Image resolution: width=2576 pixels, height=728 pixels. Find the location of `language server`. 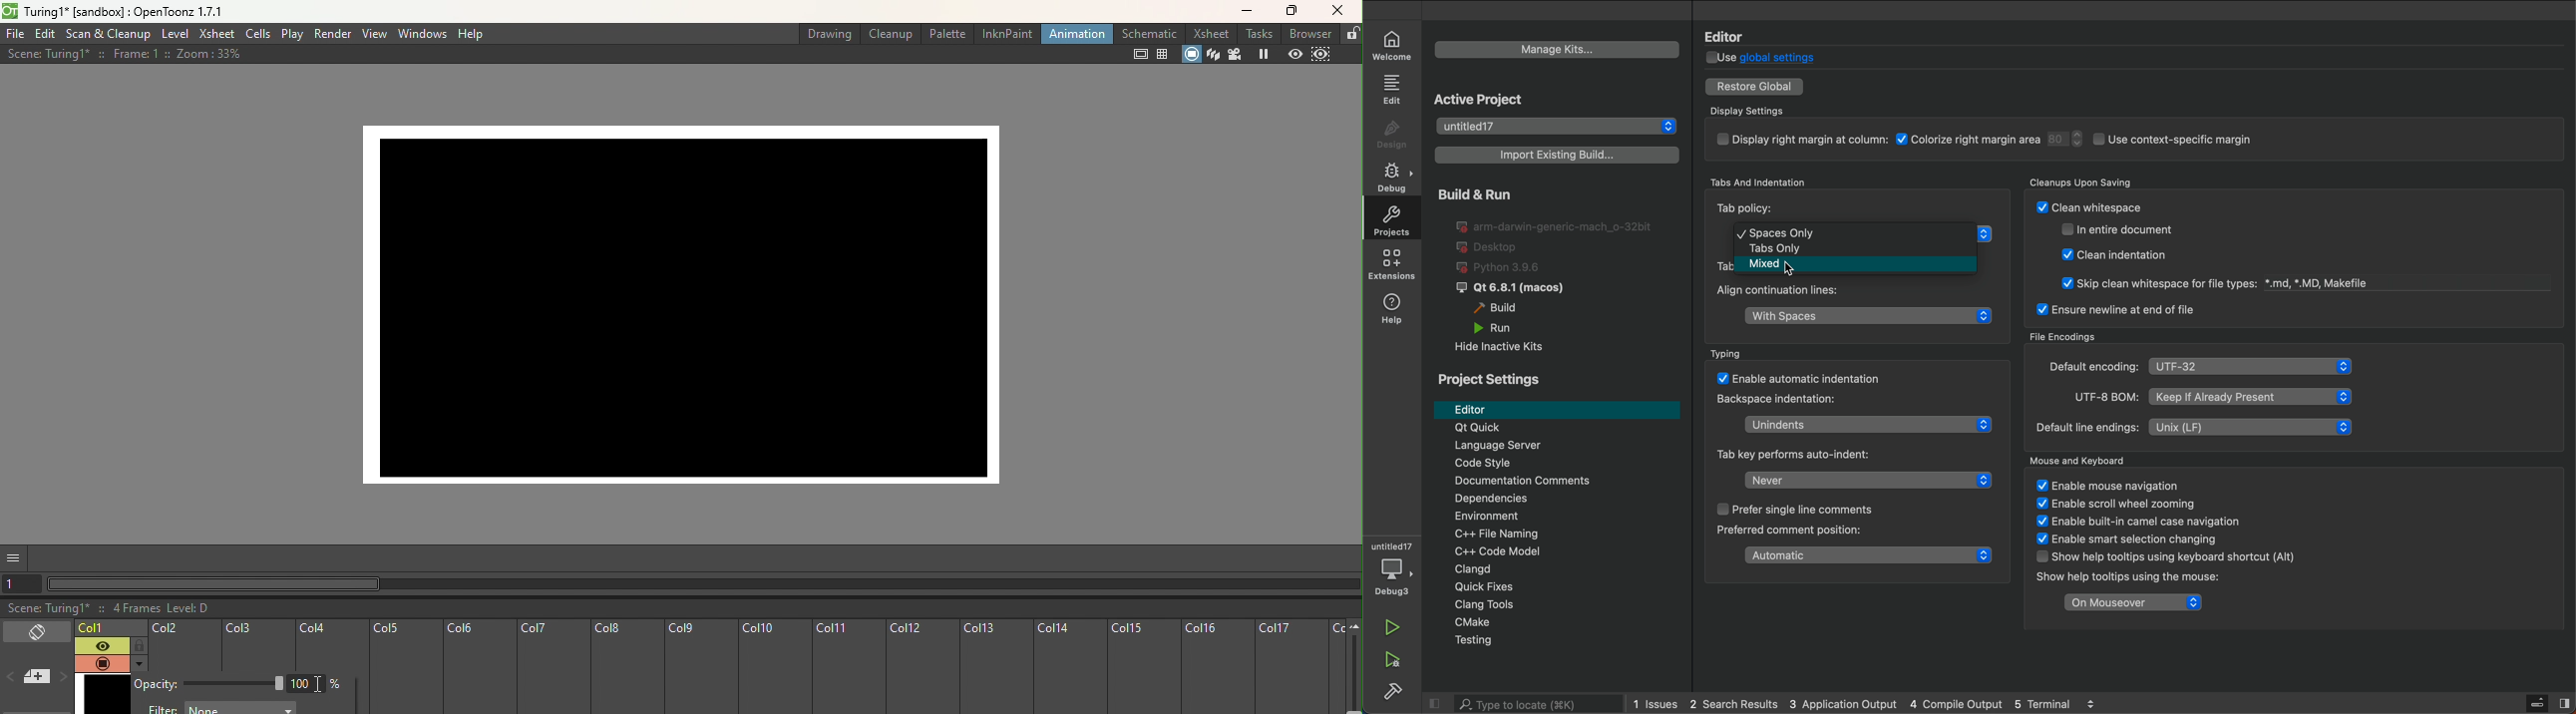

language server is located at coordinates (1546, 446).